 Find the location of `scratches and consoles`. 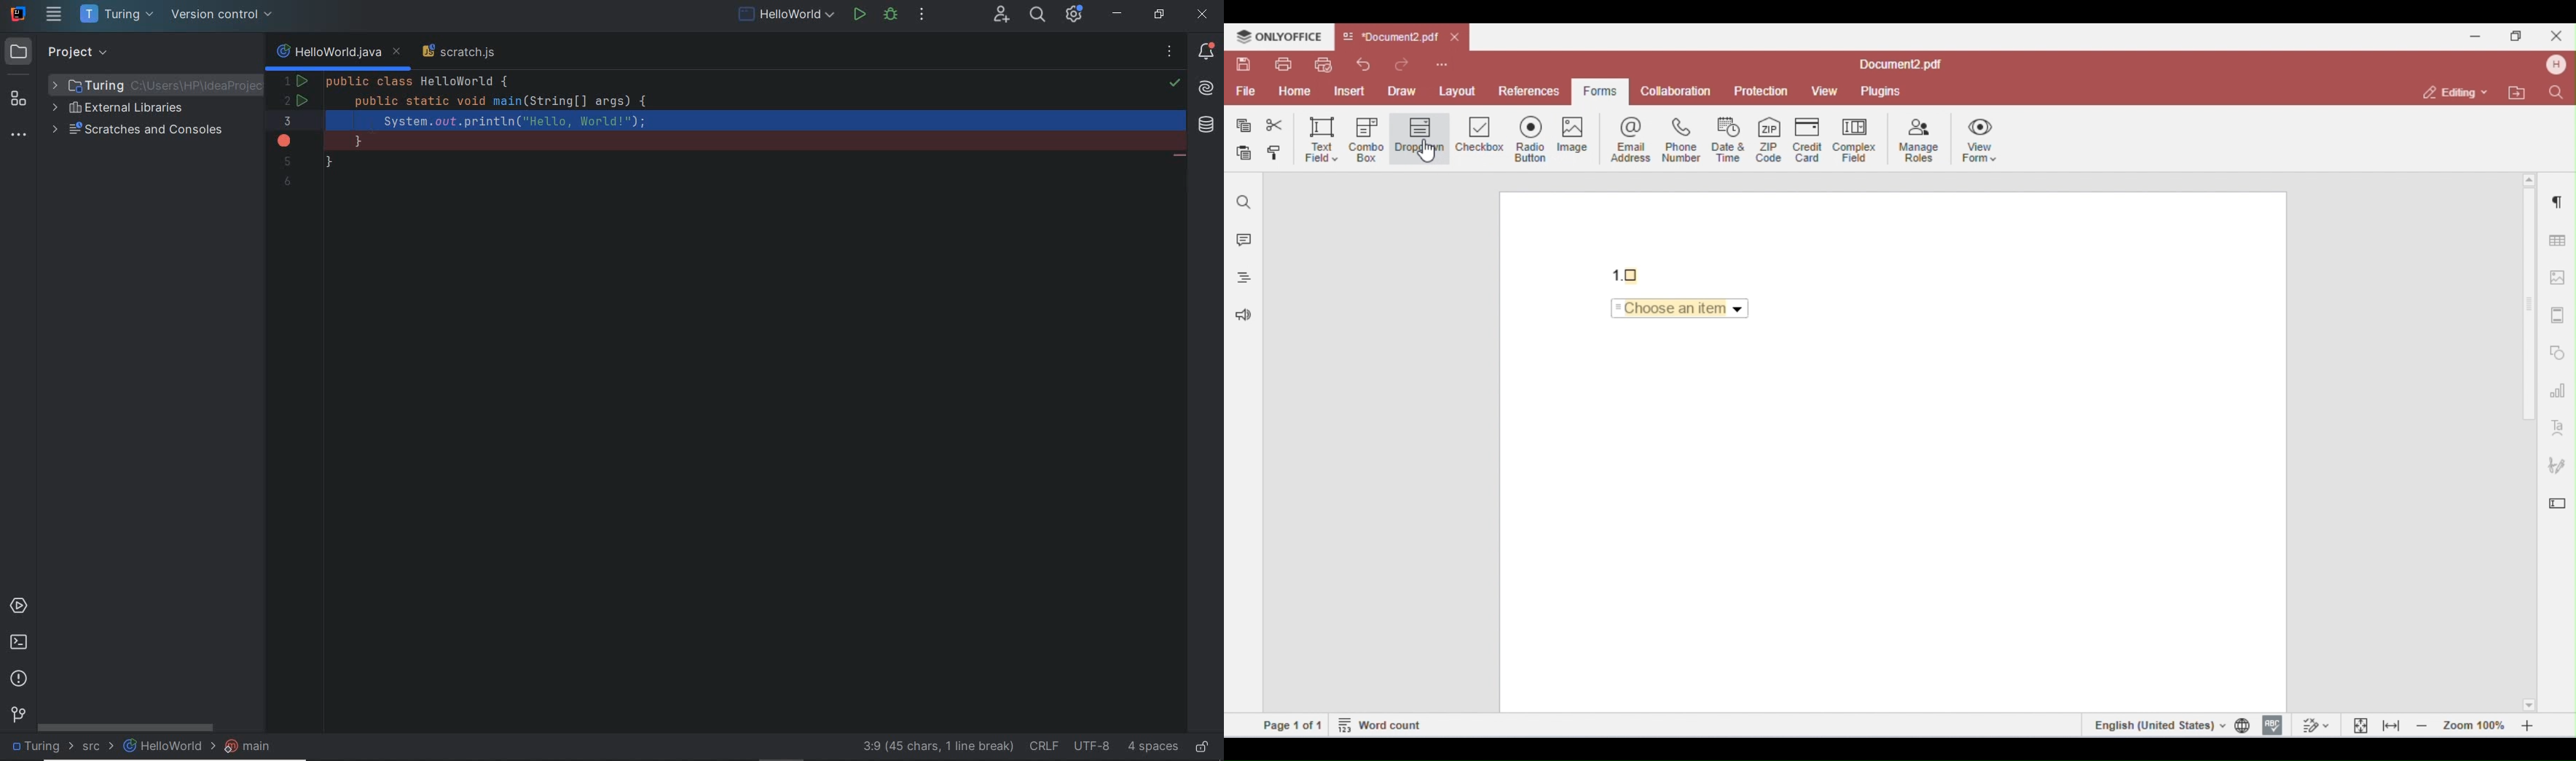

scratches and consoles is located at coordinates (140, 131).